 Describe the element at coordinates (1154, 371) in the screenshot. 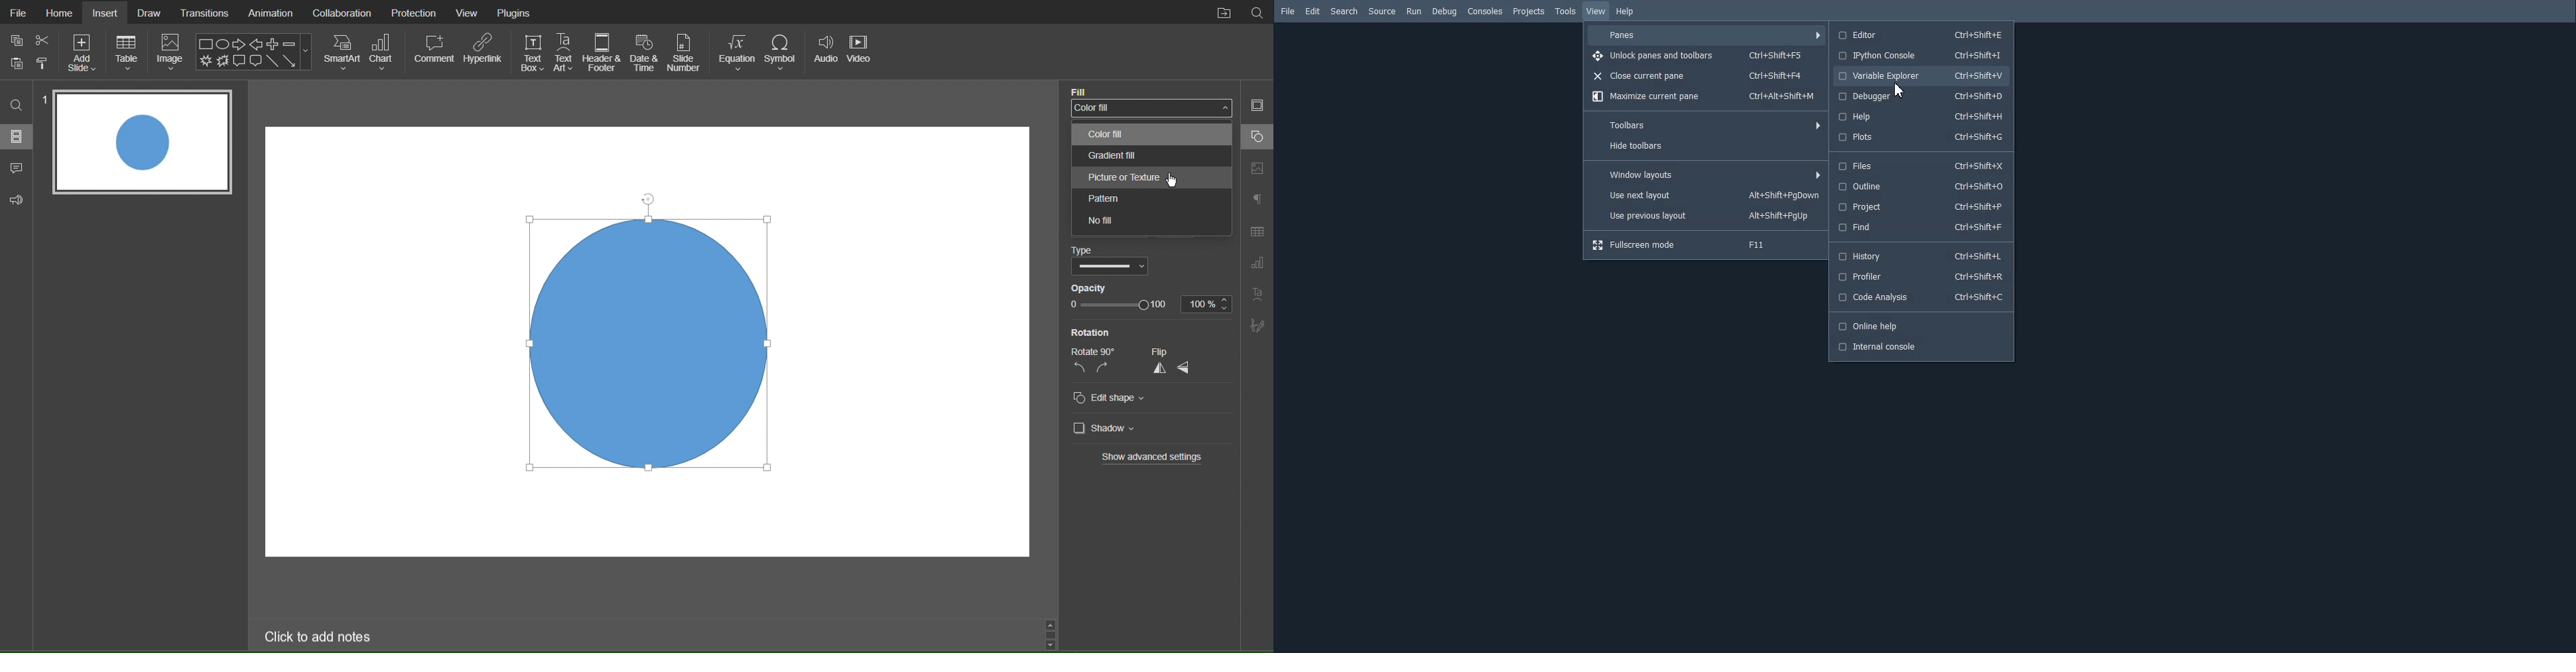

I see `flip up` at that location.